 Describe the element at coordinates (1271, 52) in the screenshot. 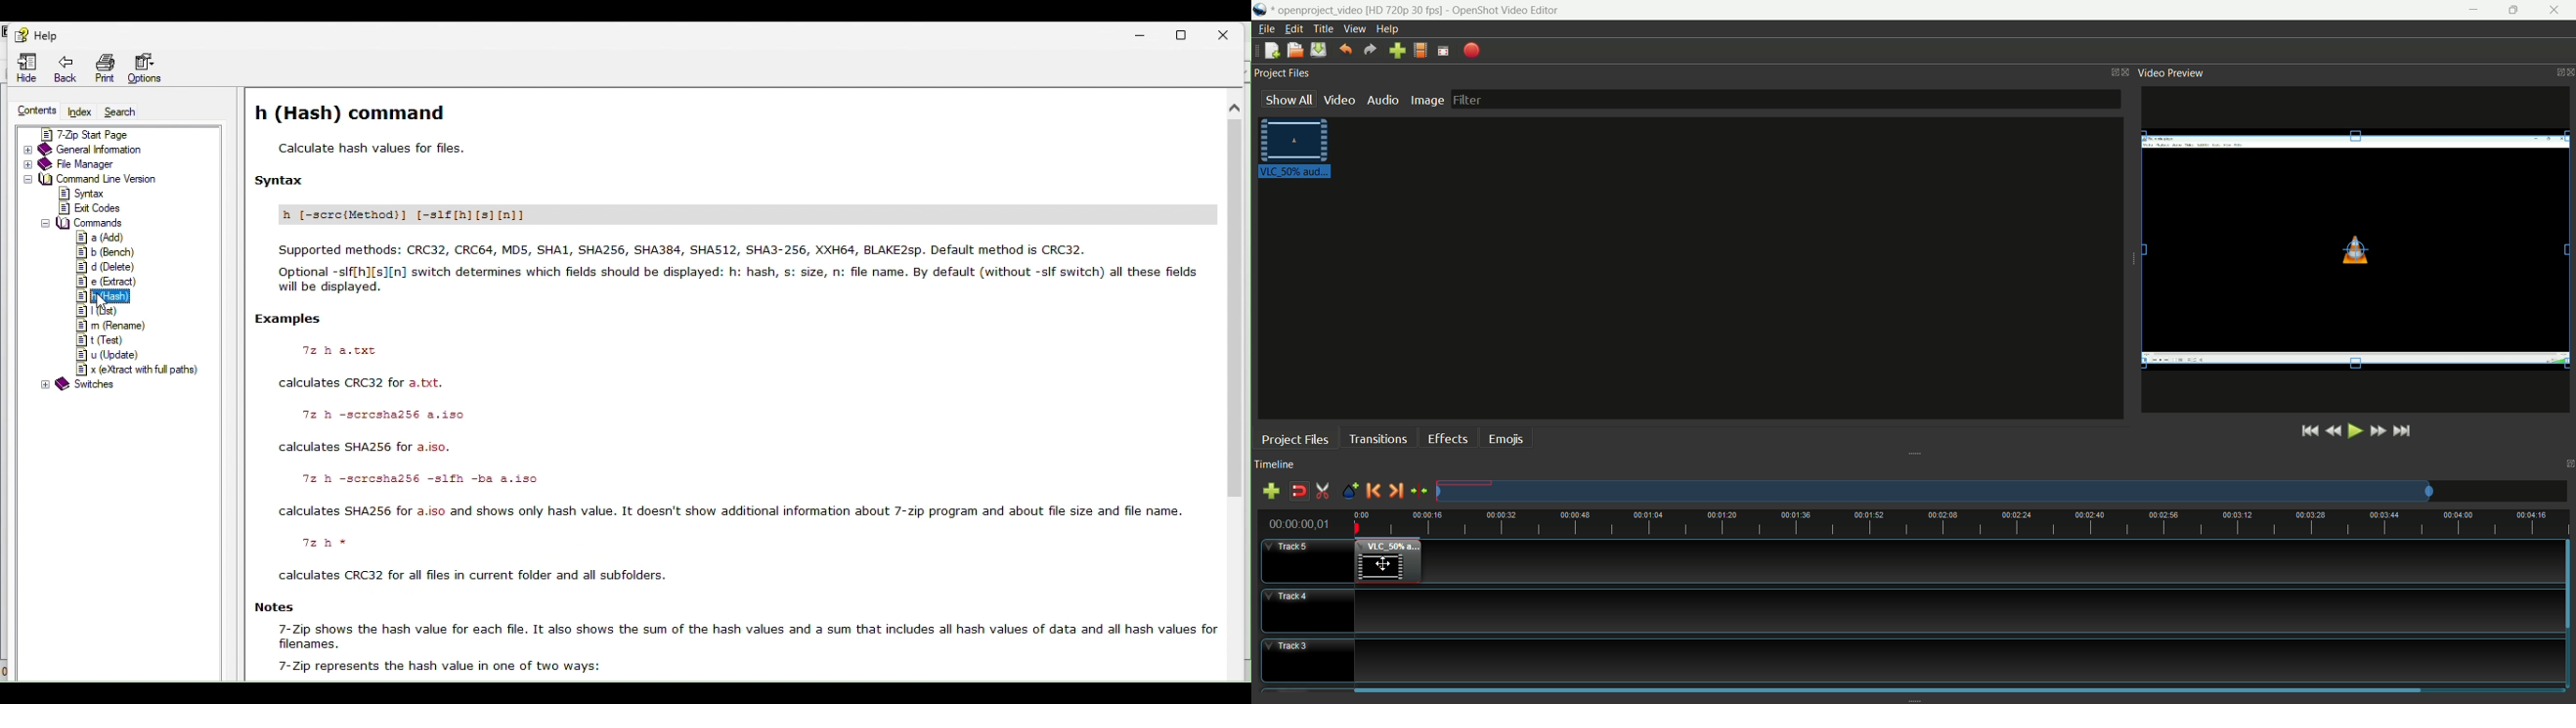

I see `new project` at that location.